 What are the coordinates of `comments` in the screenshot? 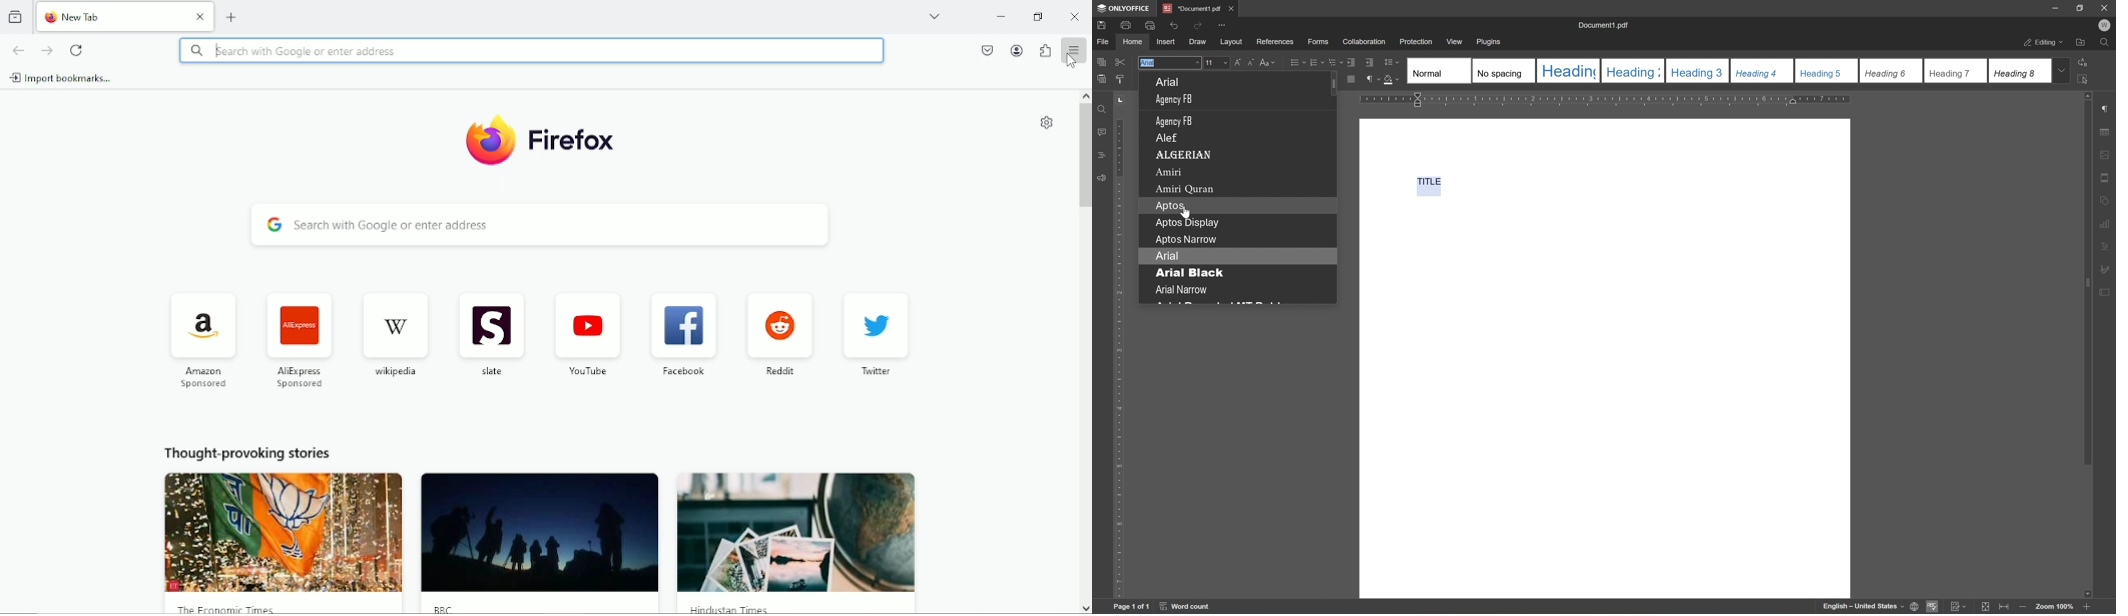 It's located at (1101, 155).